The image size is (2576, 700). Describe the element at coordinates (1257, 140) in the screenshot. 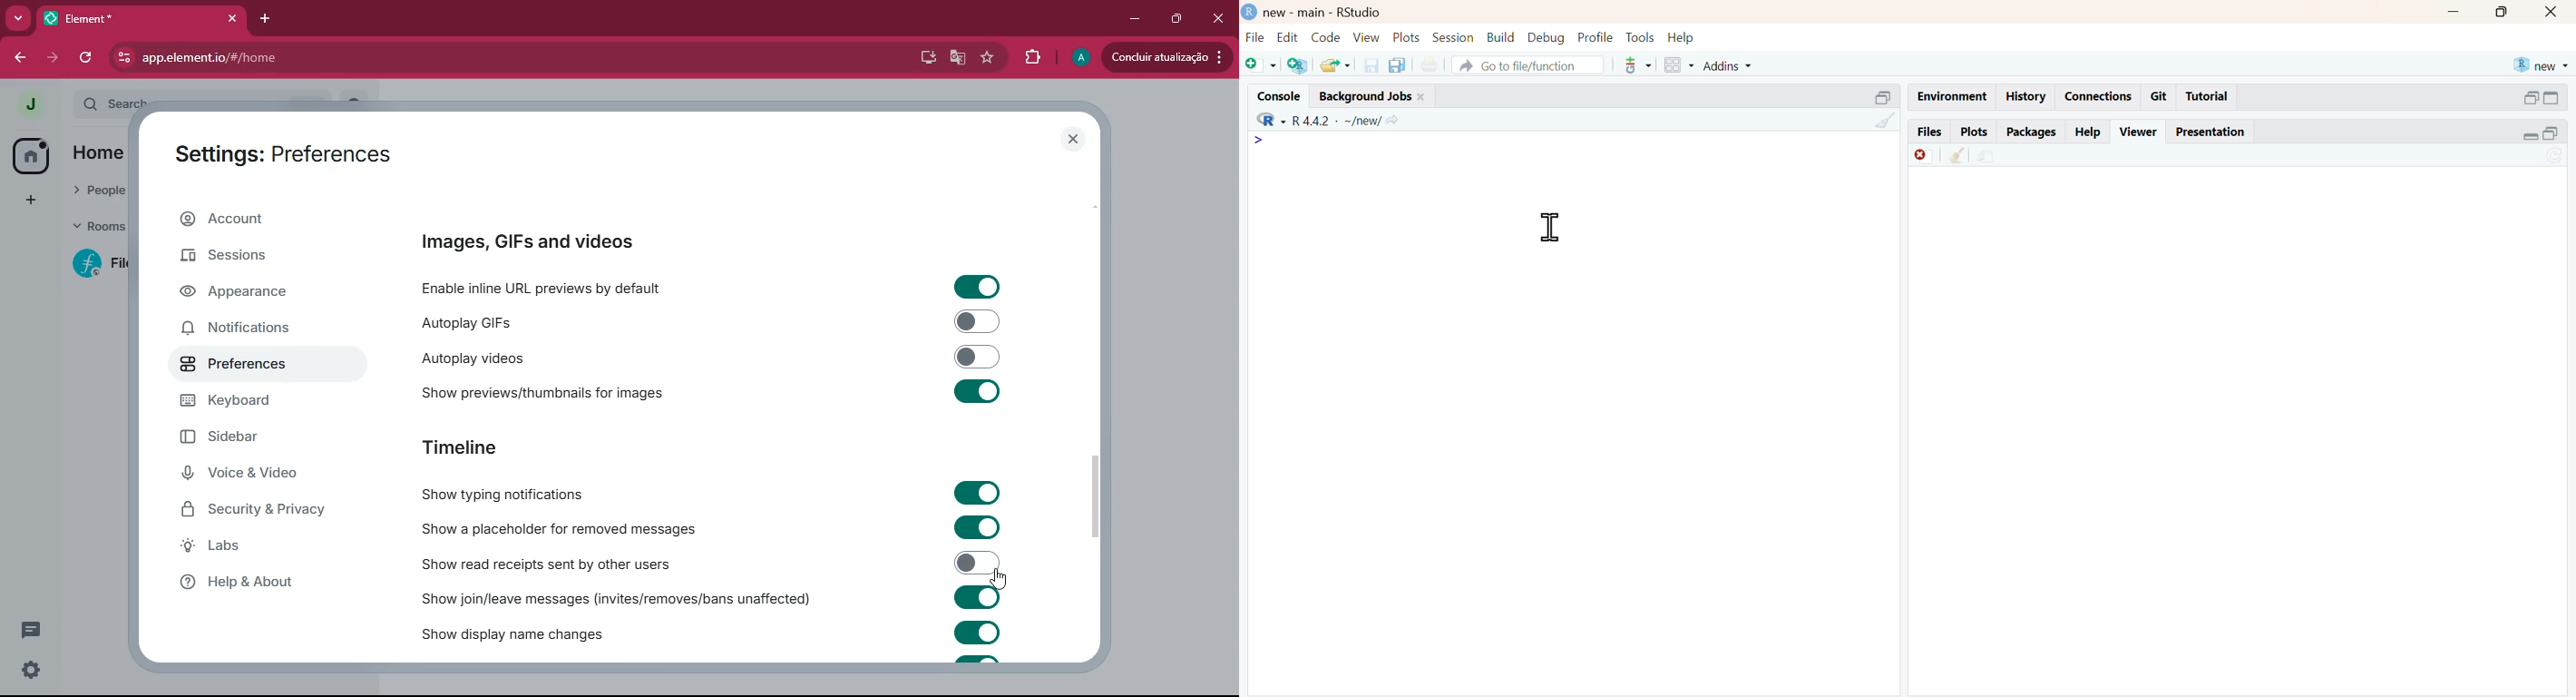

I see `>` at that location.